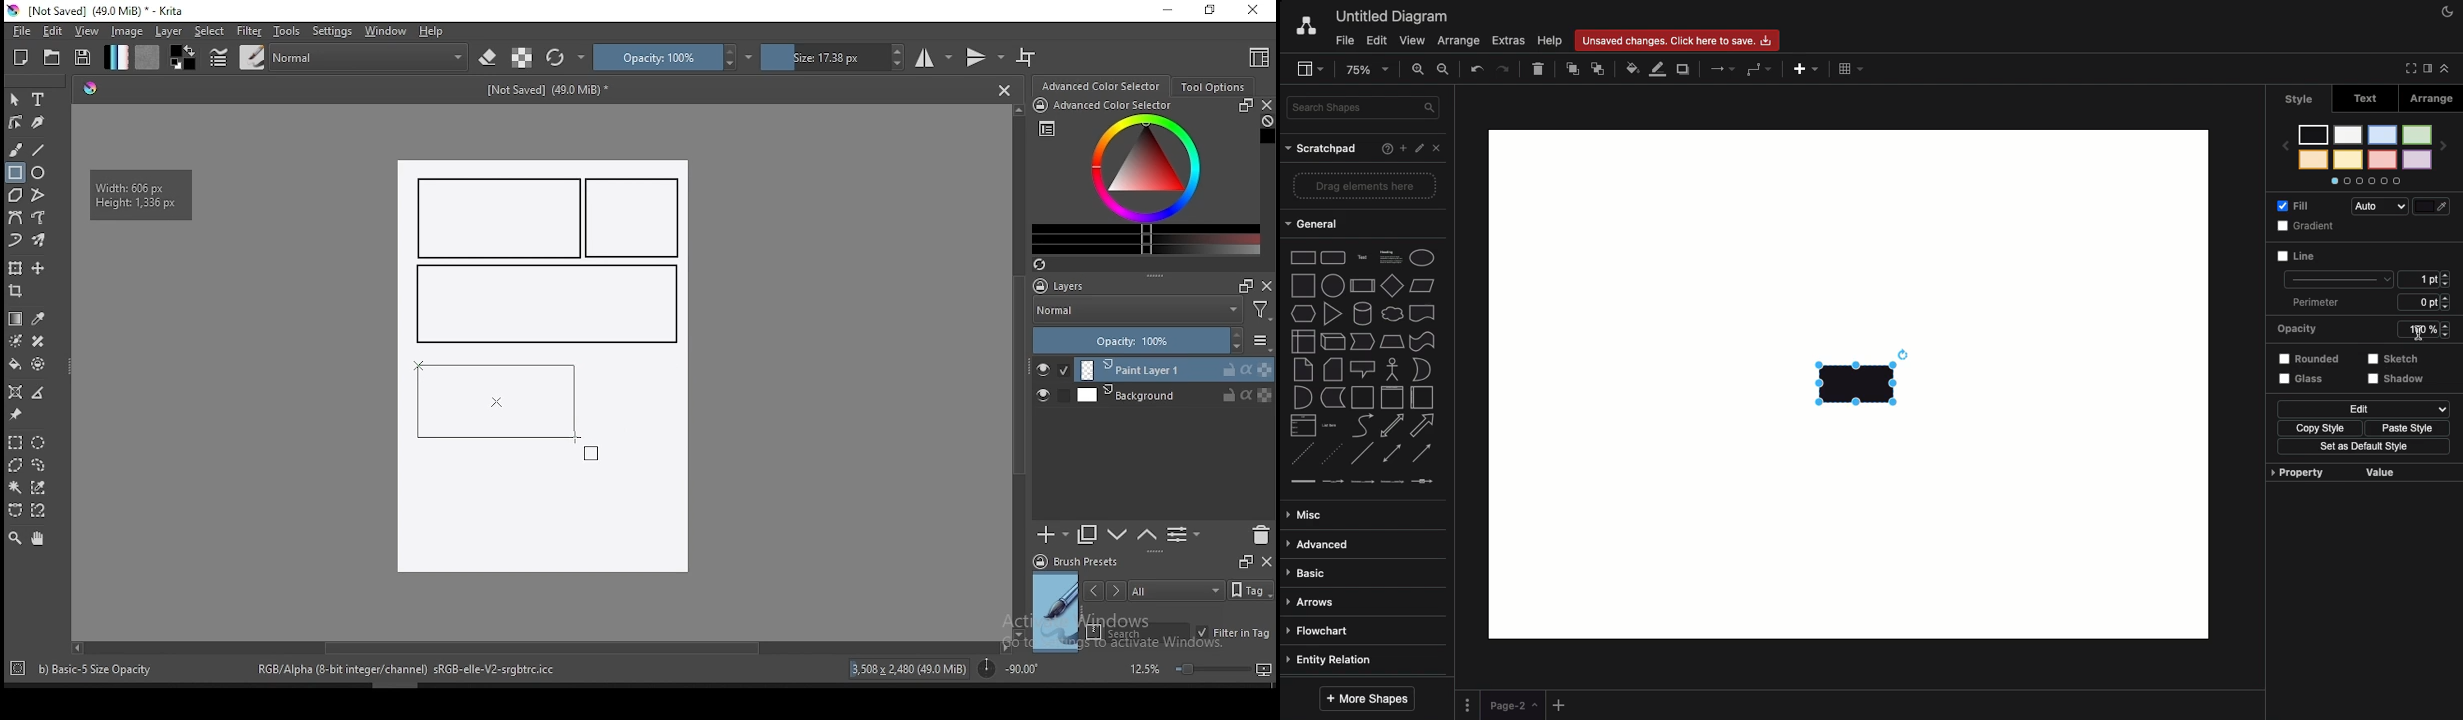  I want to click on tape, so click(1423, 340).